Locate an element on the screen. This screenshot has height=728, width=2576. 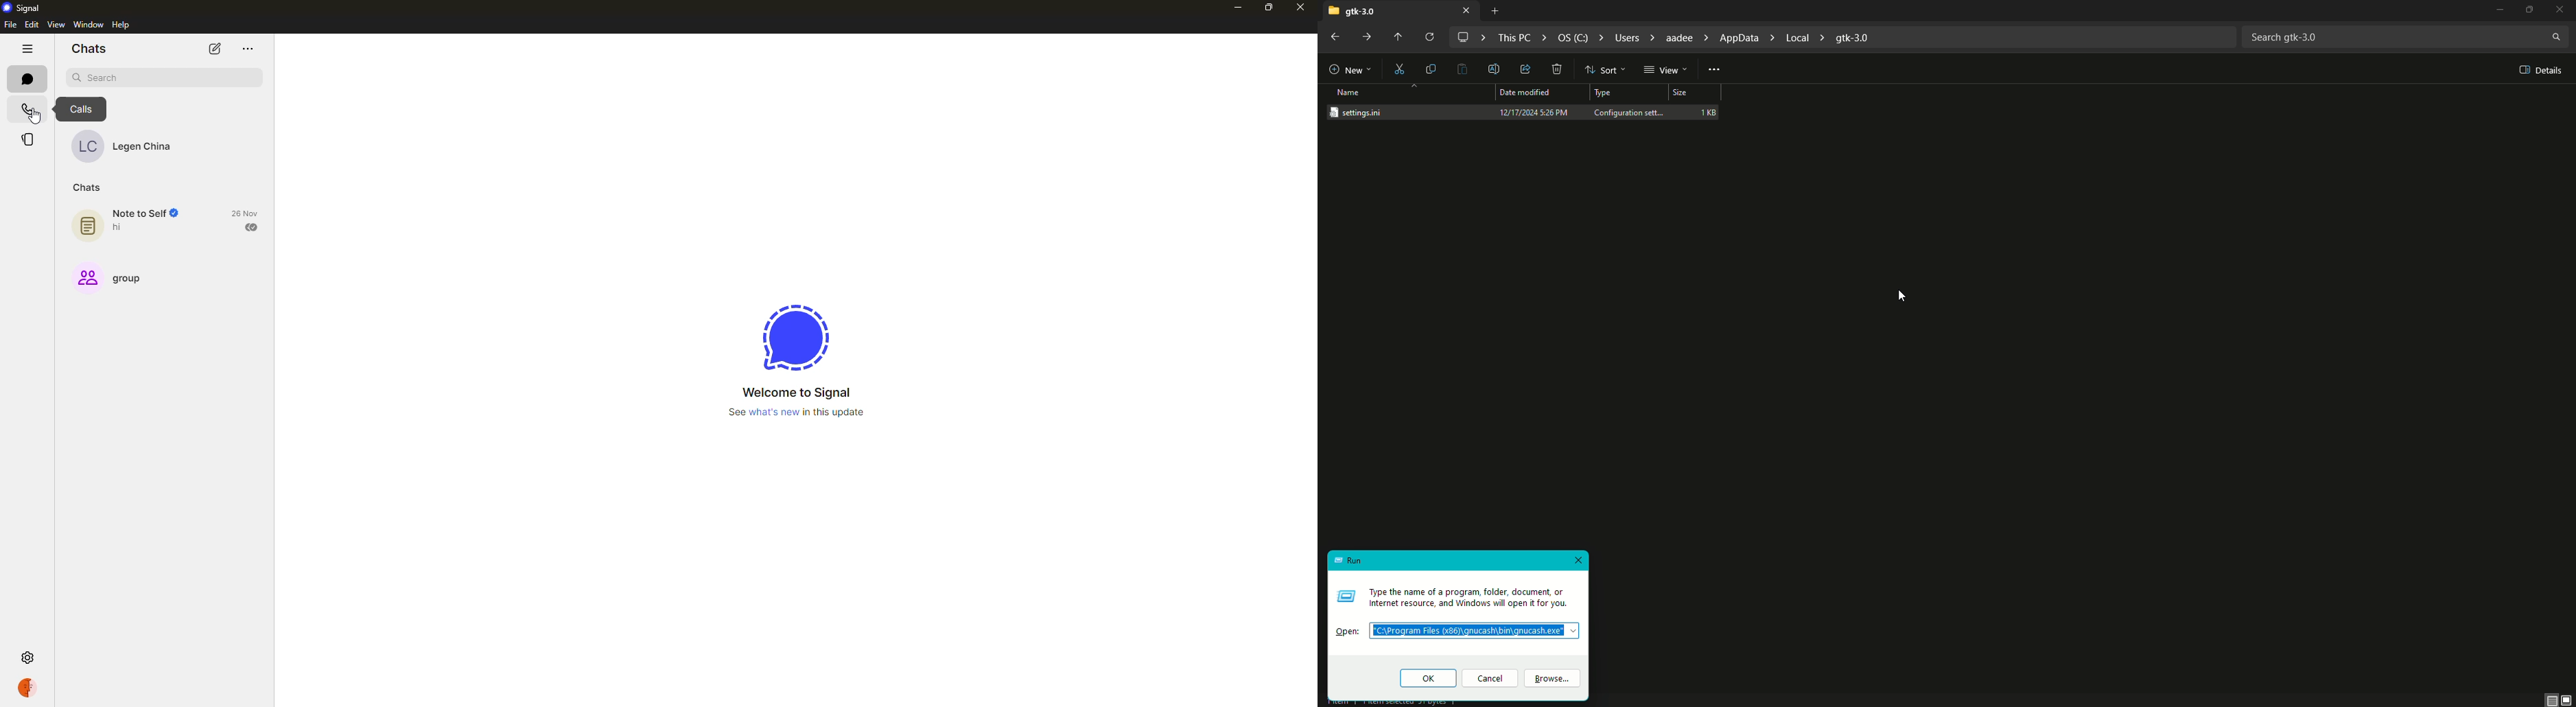
Settings.ini is located at coordinates (1363, 112).